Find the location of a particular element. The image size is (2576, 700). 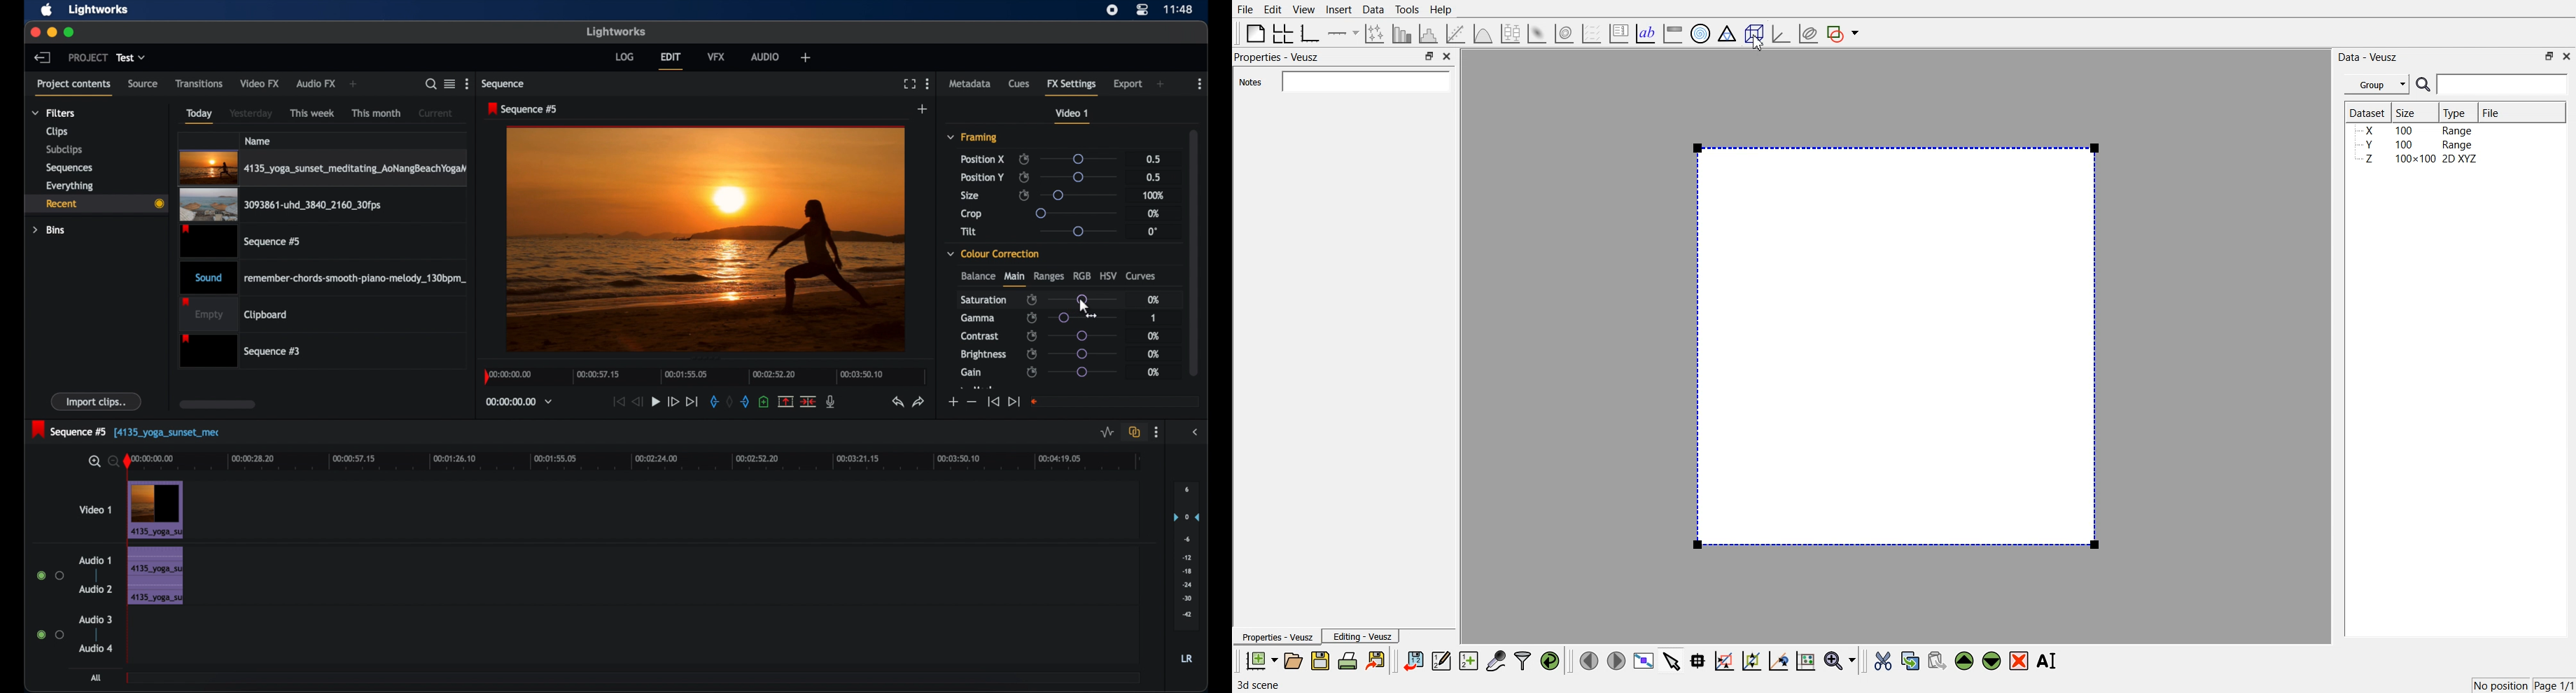

Capture remote data is located at coordinates (1496, 660).